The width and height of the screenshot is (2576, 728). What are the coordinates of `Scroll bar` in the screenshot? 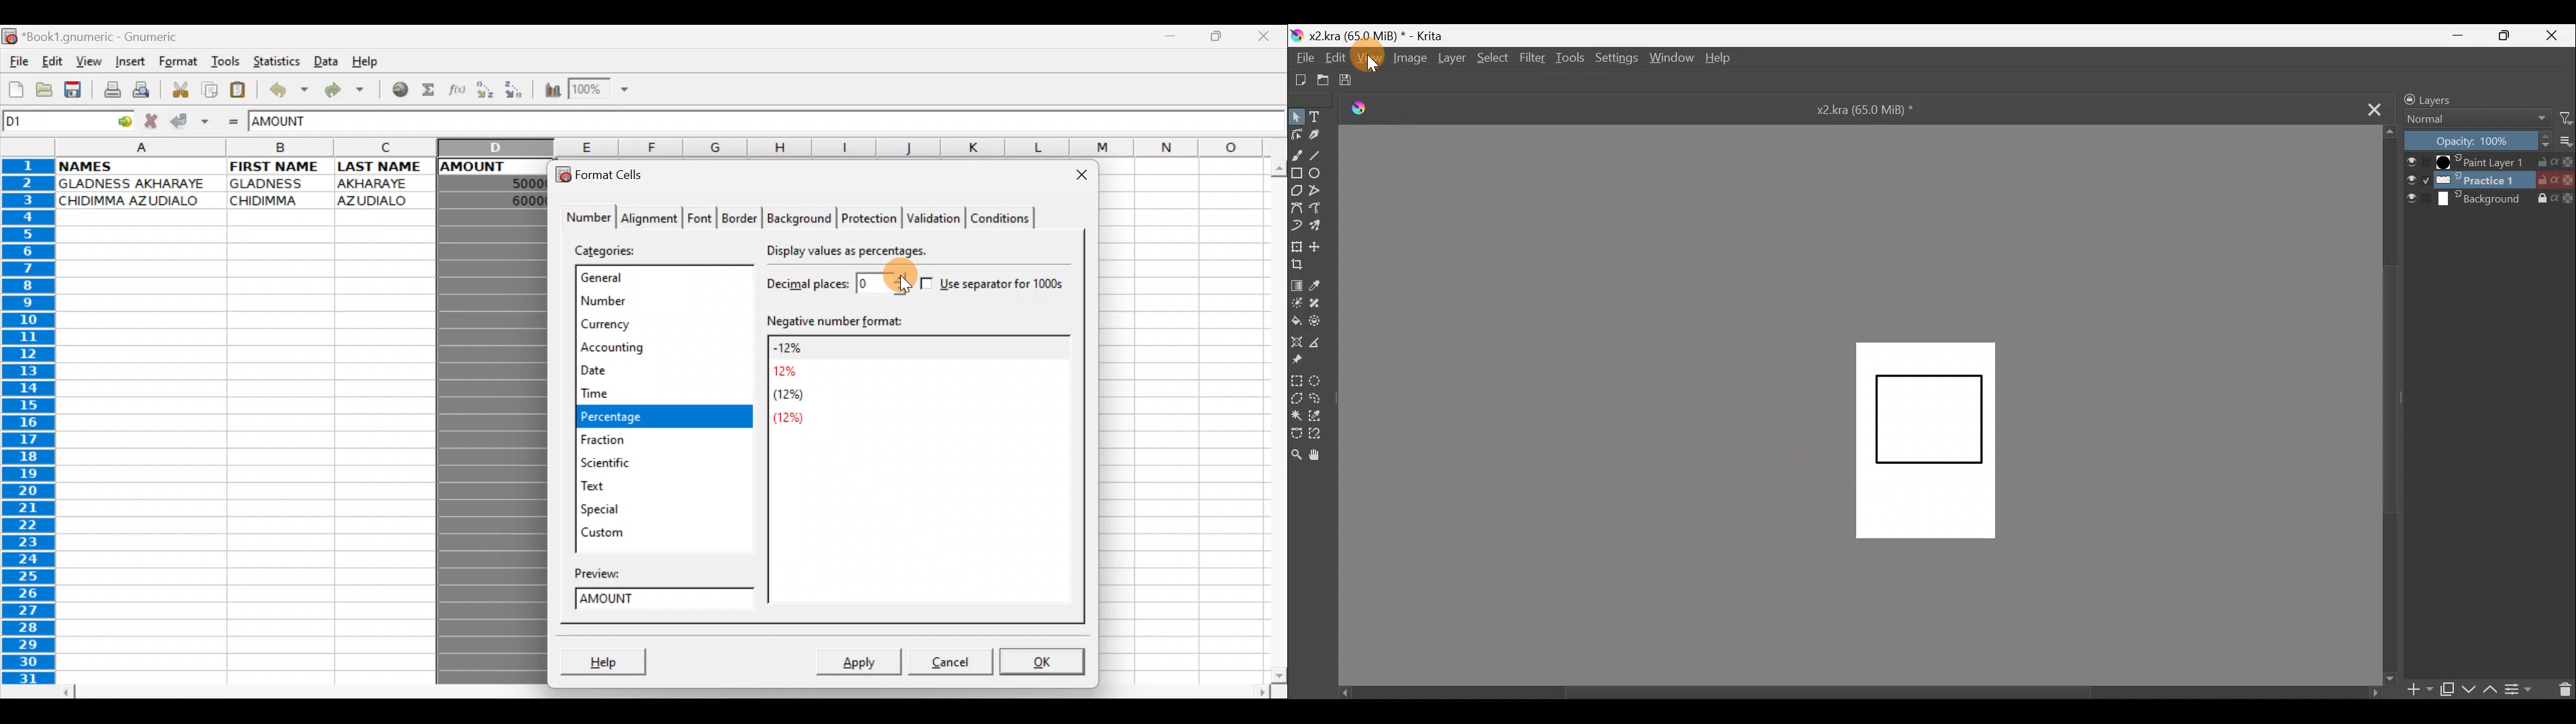 It's located at (1848, 697).